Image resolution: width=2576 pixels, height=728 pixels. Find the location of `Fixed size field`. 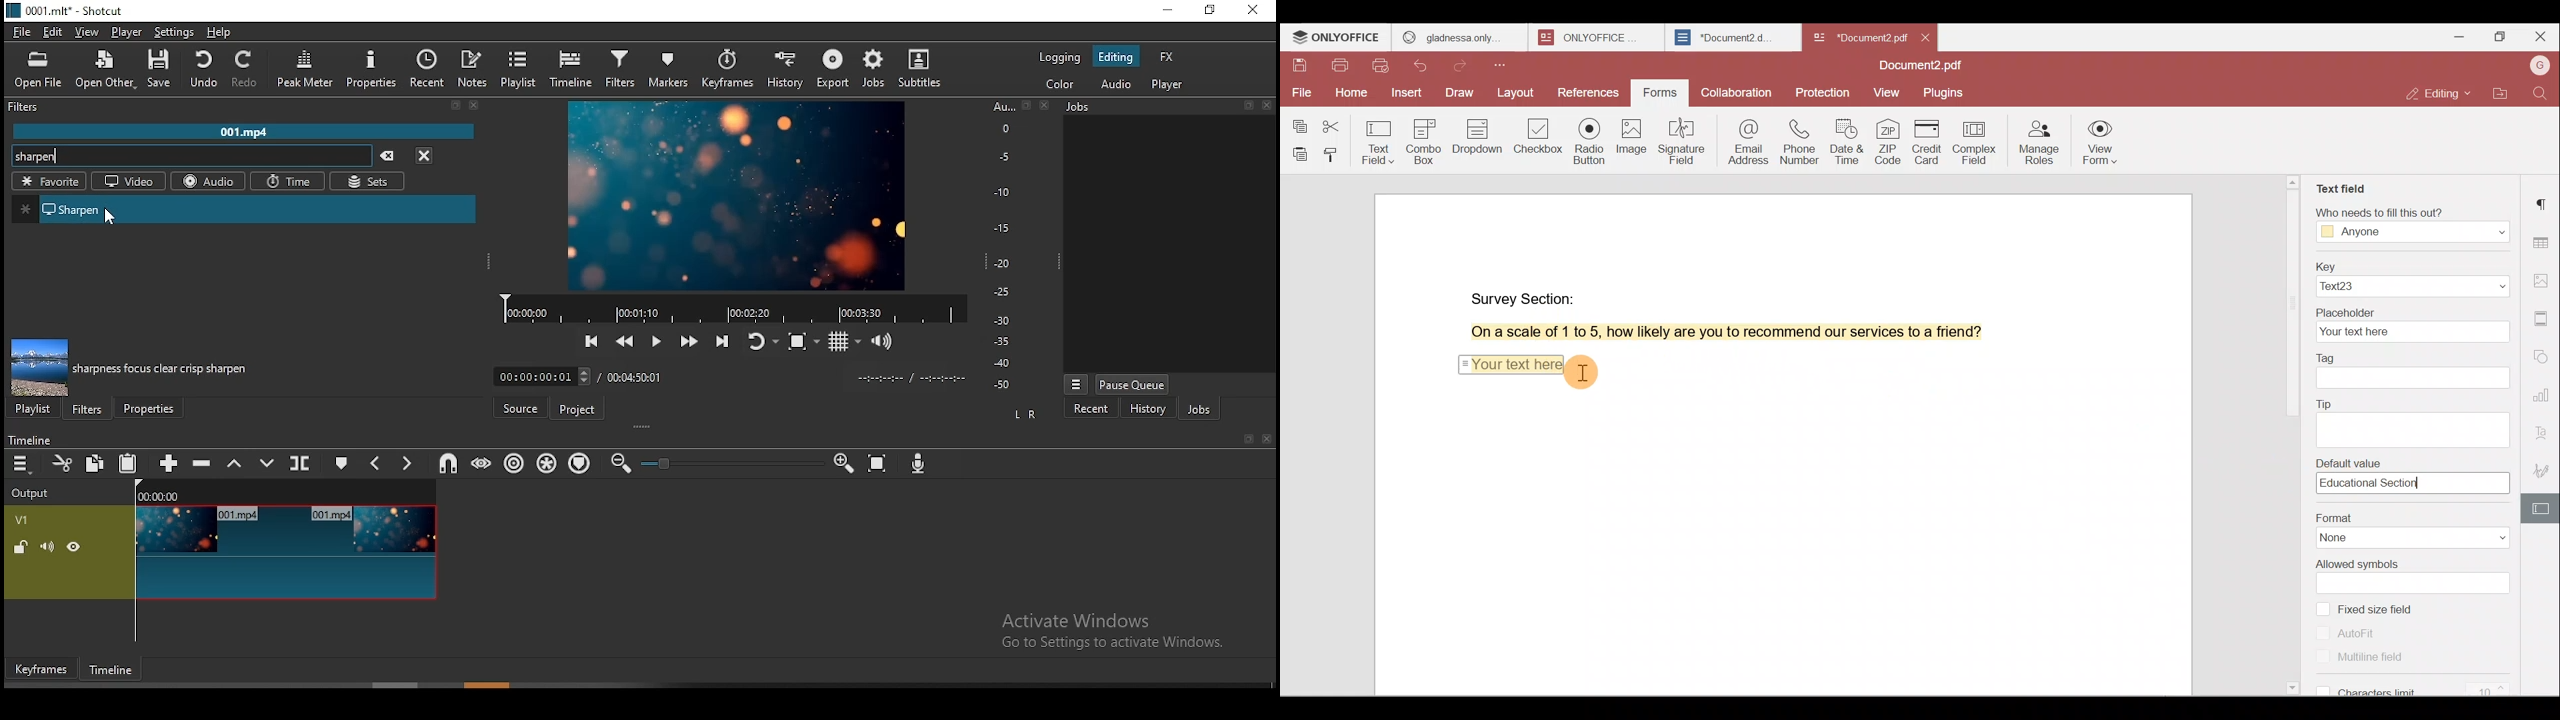

Fixed size field is located at coordinates (2388, 612).